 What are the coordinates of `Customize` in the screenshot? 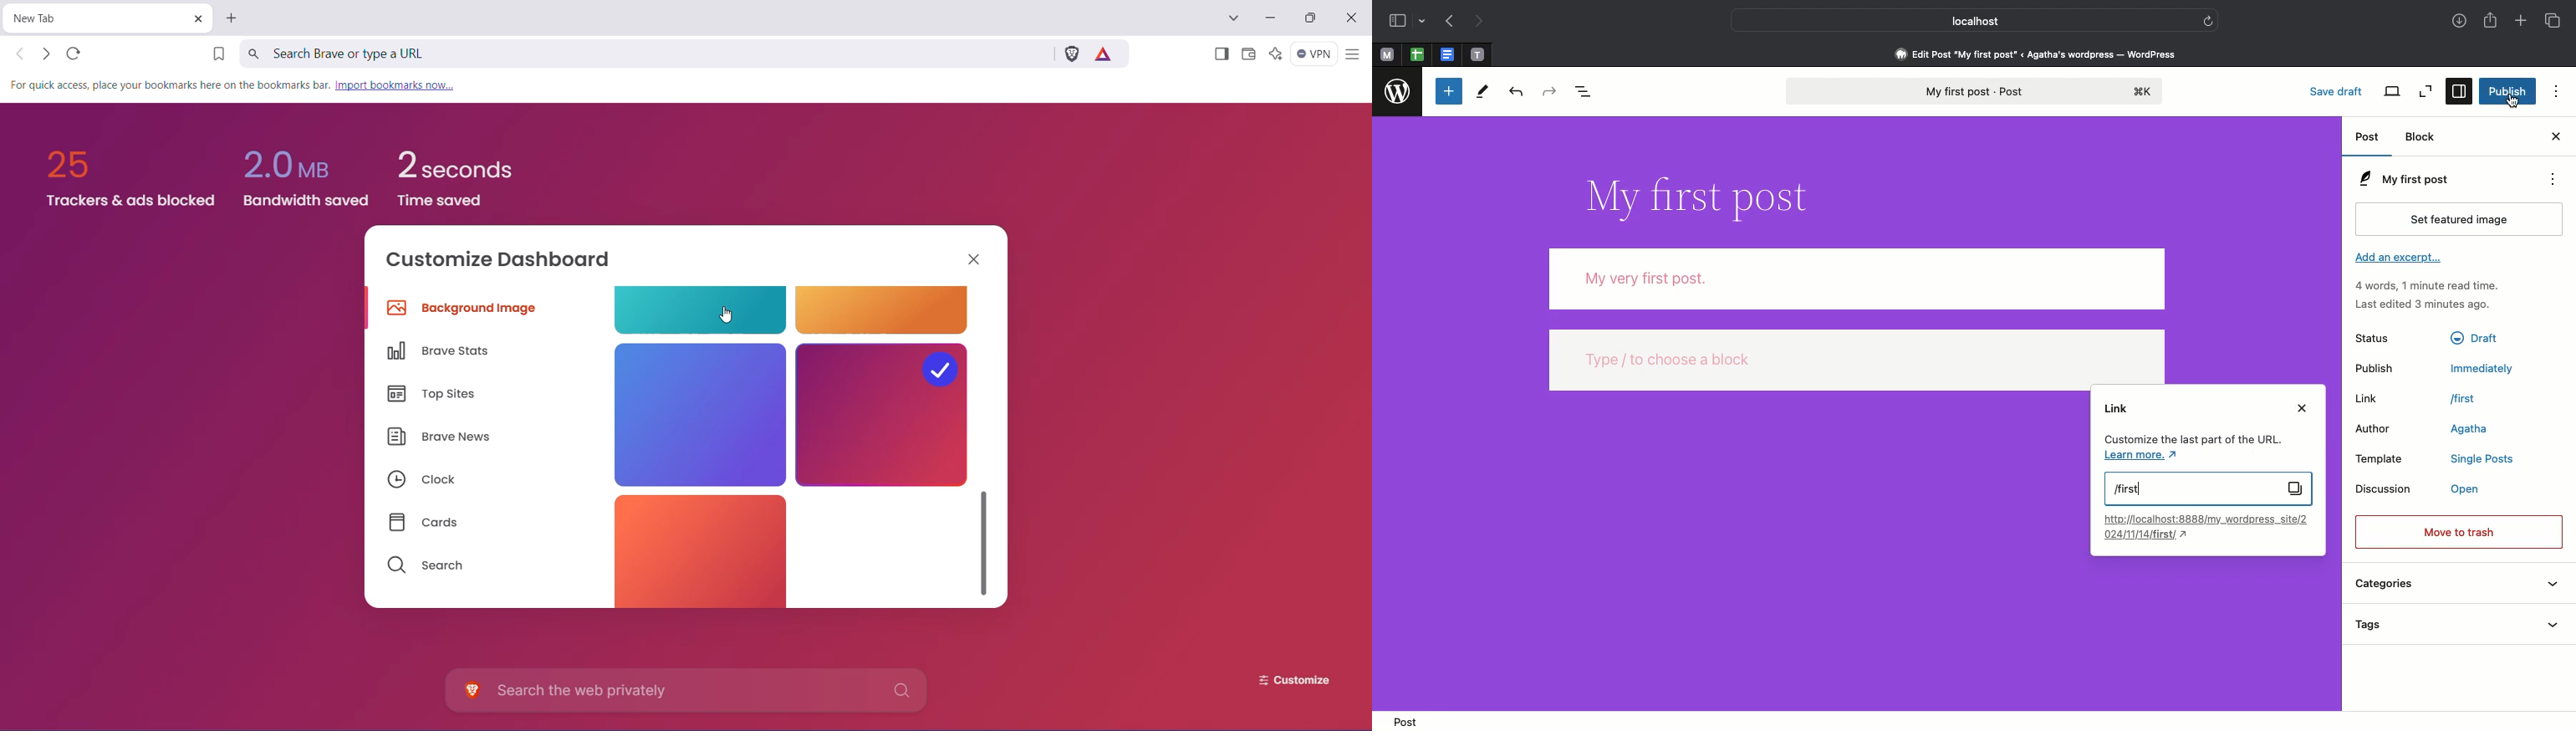 It's located at (1284, 680).